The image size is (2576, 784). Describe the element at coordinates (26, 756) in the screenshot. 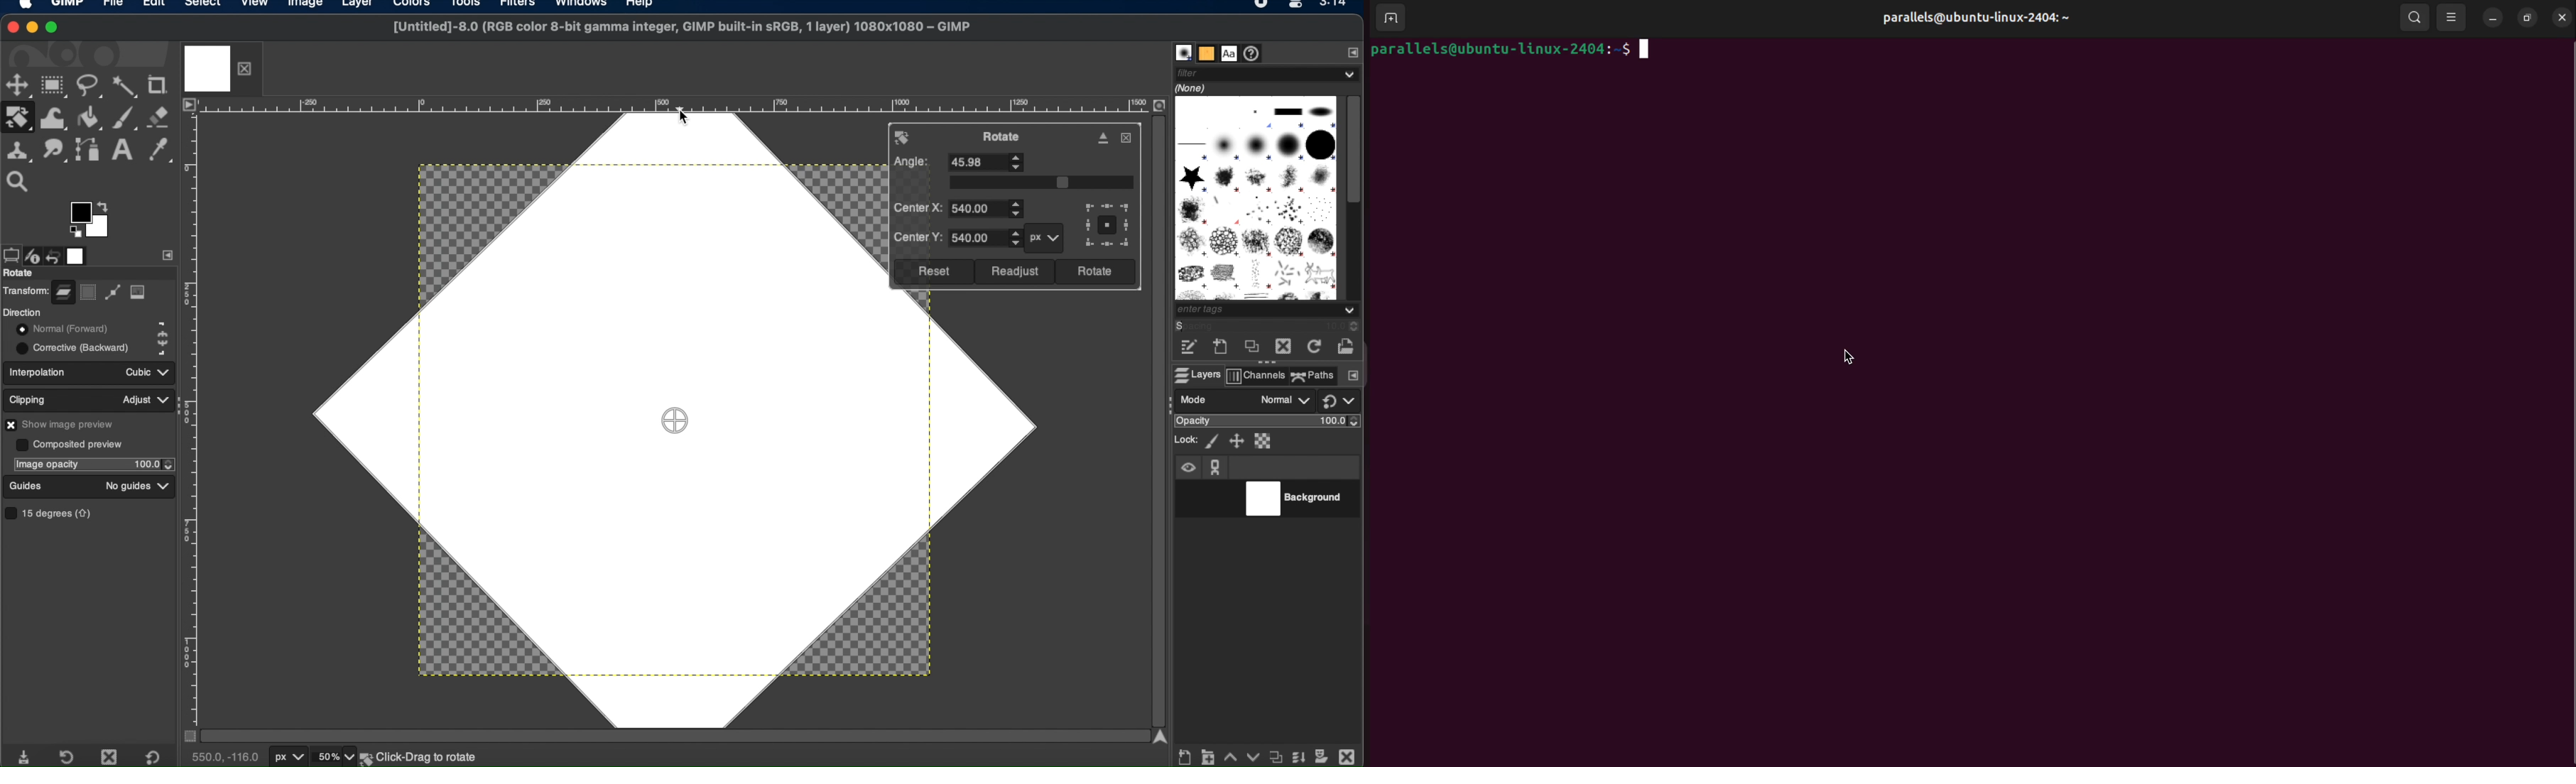

I see `save tool preset` at that location.